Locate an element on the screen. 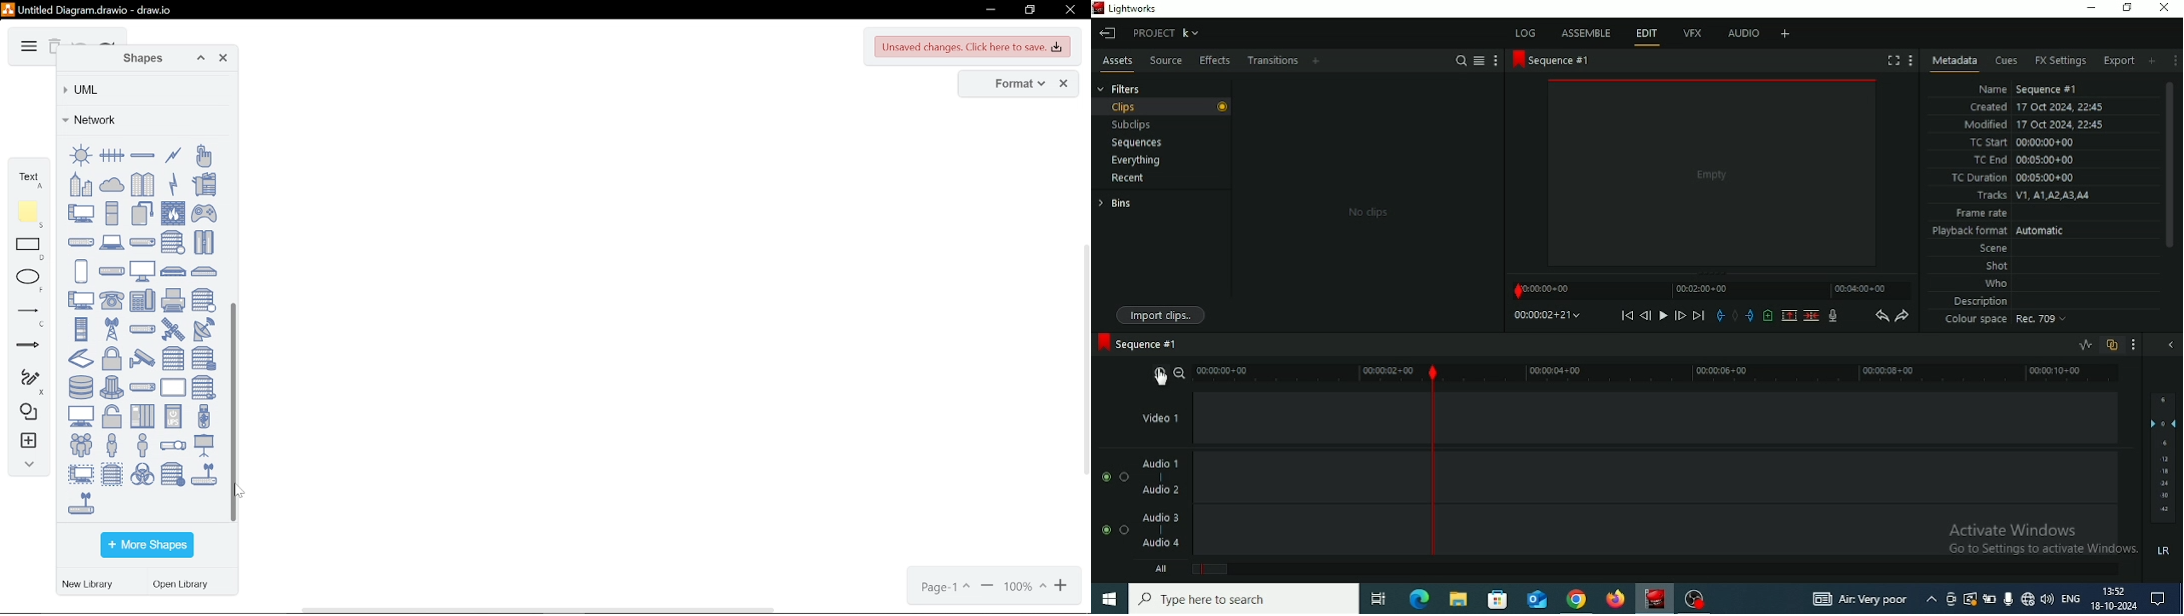 The height and width of the screenshot is (616, 2184). radio tower is located at coordinates (112, 328).